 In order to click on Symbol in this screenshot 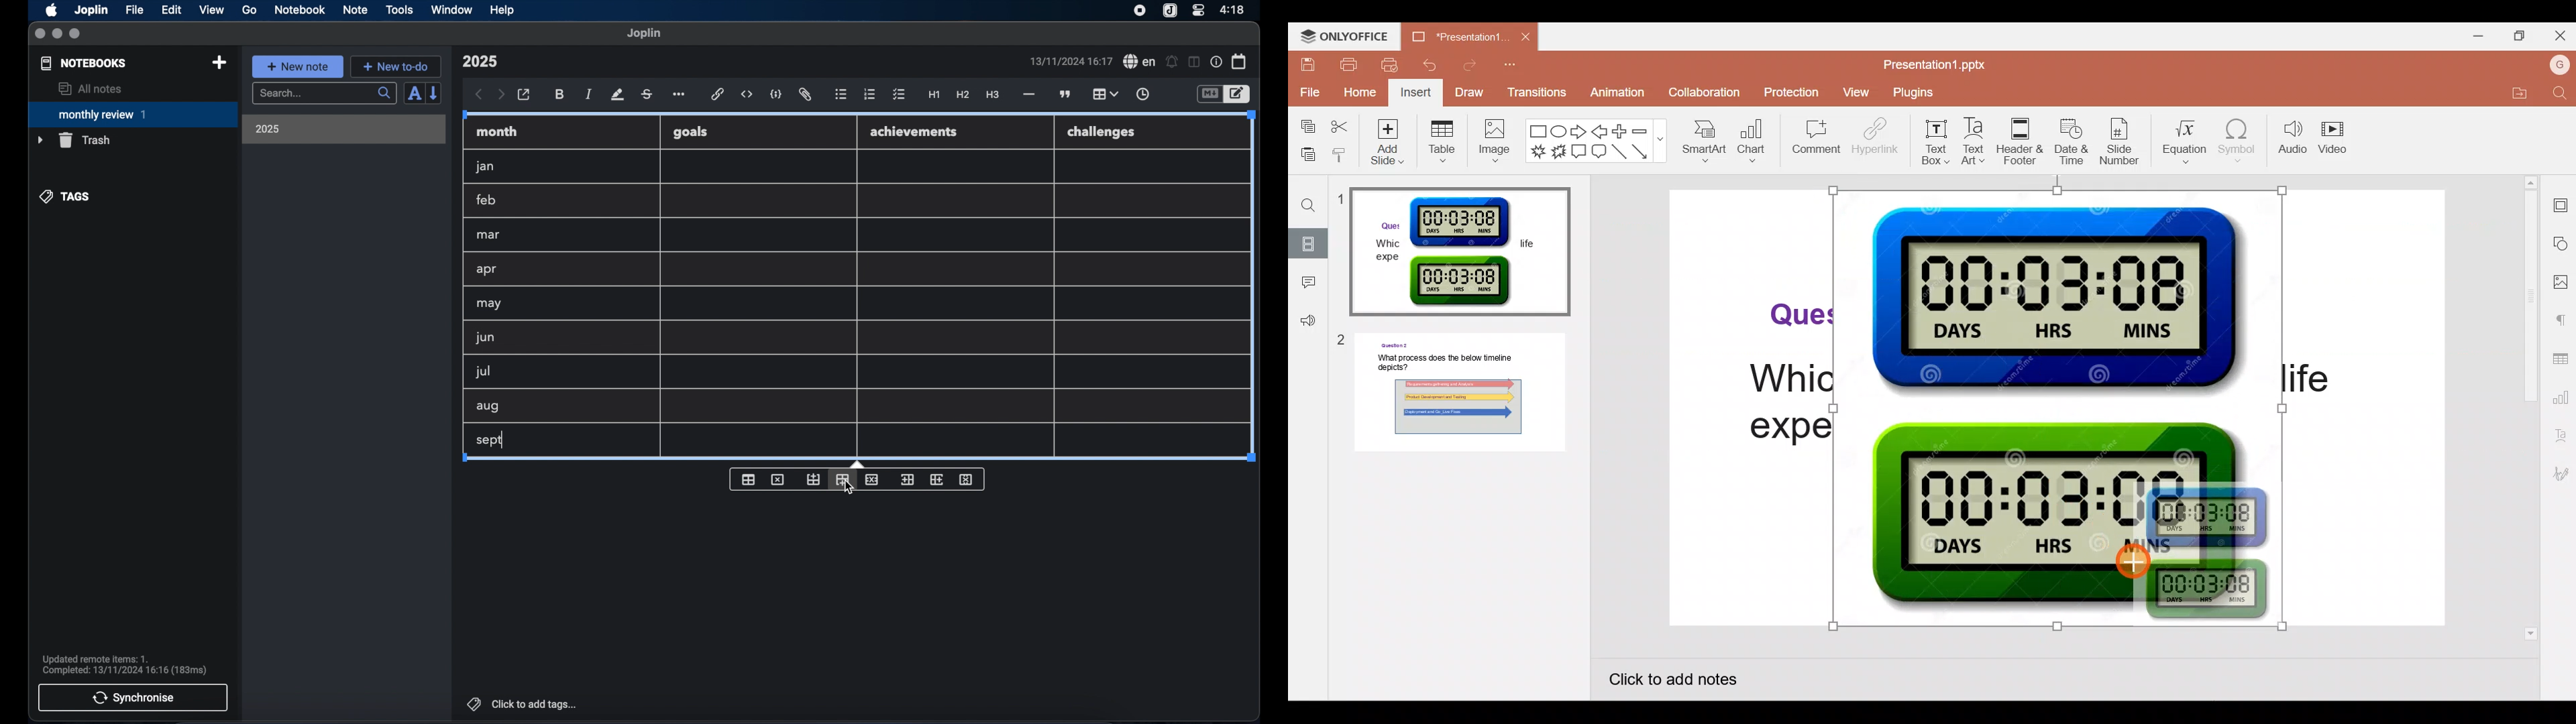, I will do `click(2241, 139)`.